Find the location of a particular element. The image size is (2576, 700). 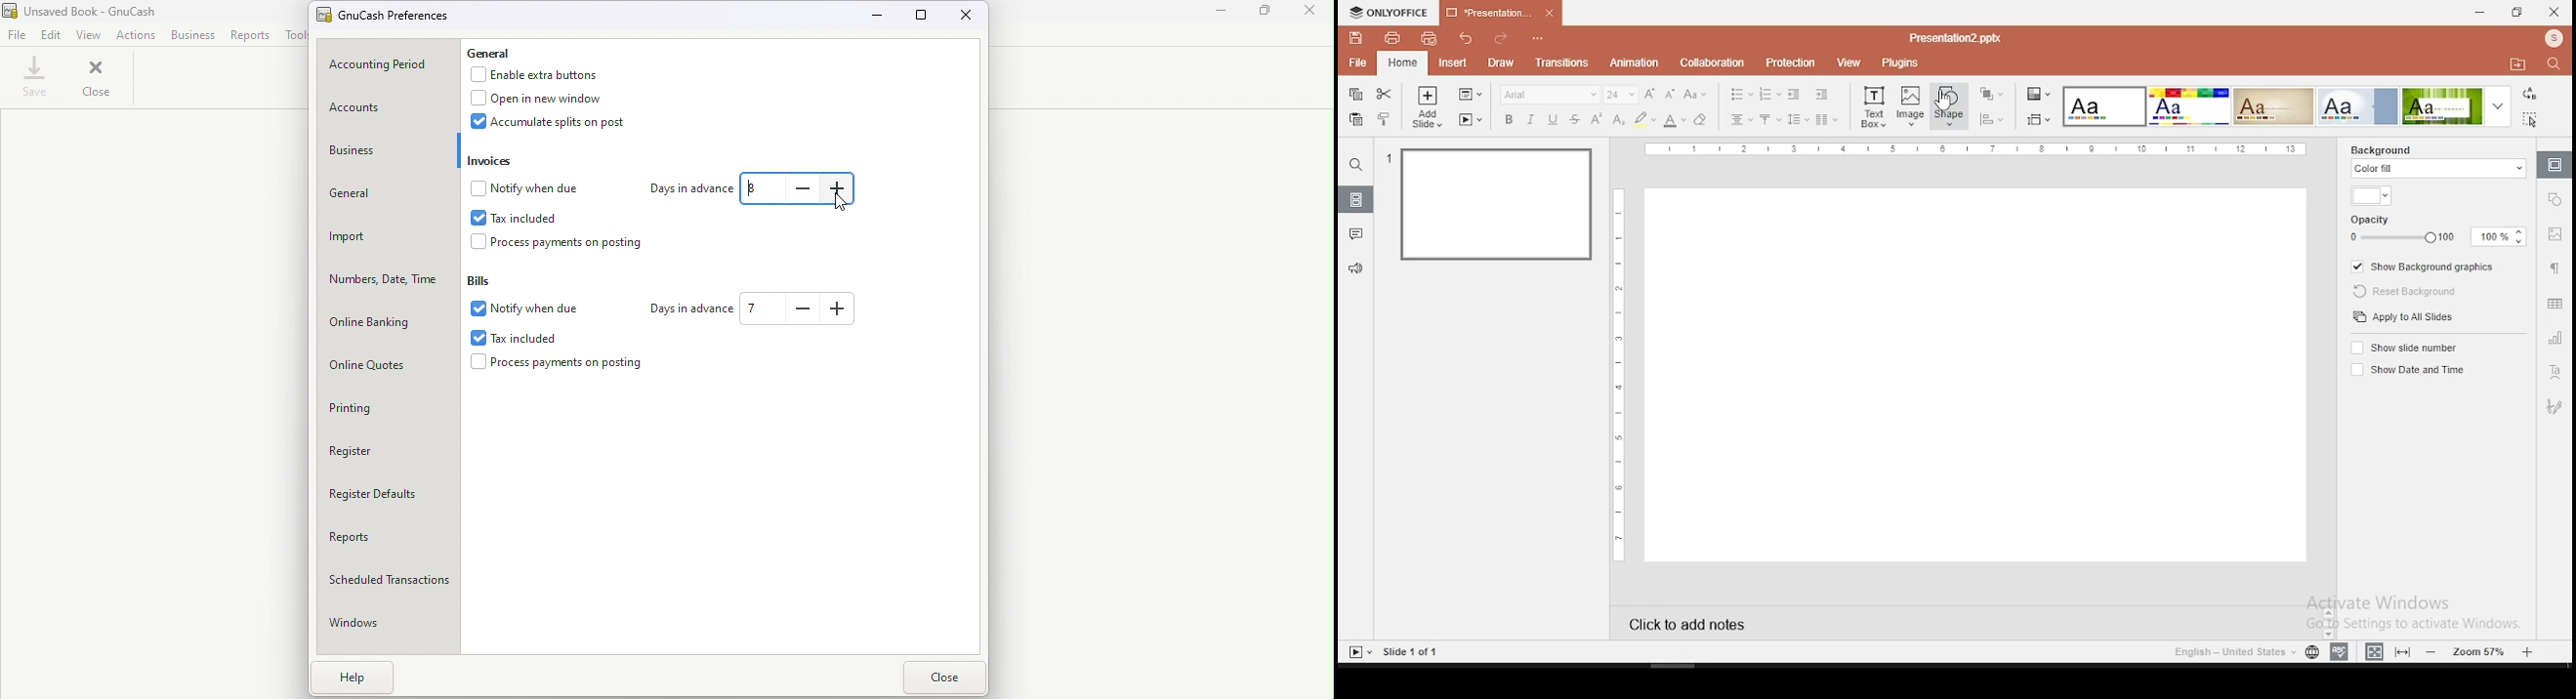

start slideshow is located at coordinates (1471, 119).